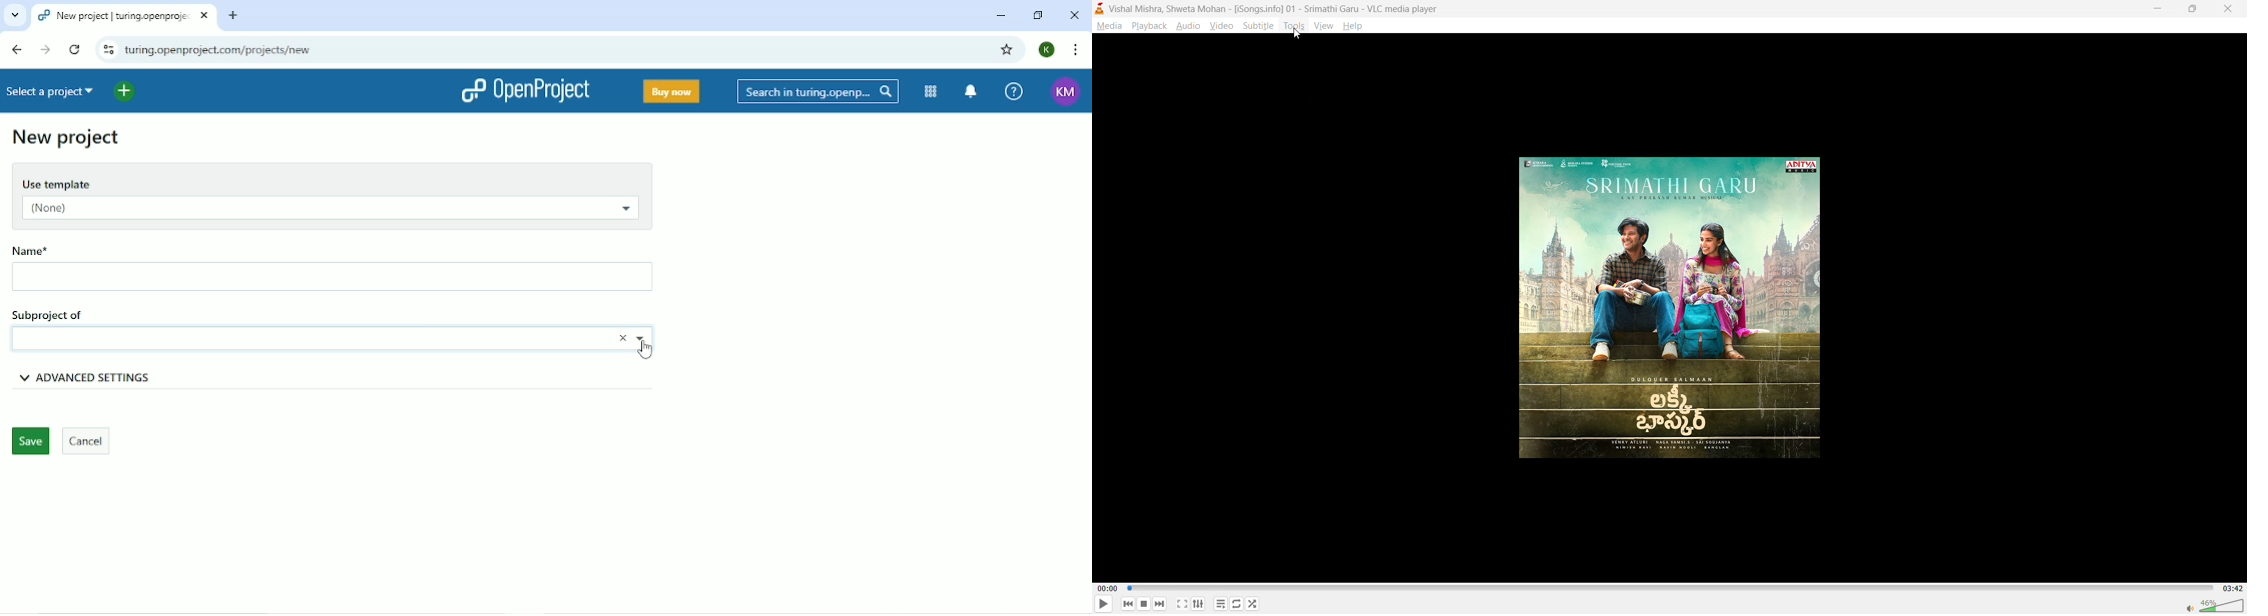  Describe the element at coordinates (1235, 603) in the screenshot. I see `loop` at that location.